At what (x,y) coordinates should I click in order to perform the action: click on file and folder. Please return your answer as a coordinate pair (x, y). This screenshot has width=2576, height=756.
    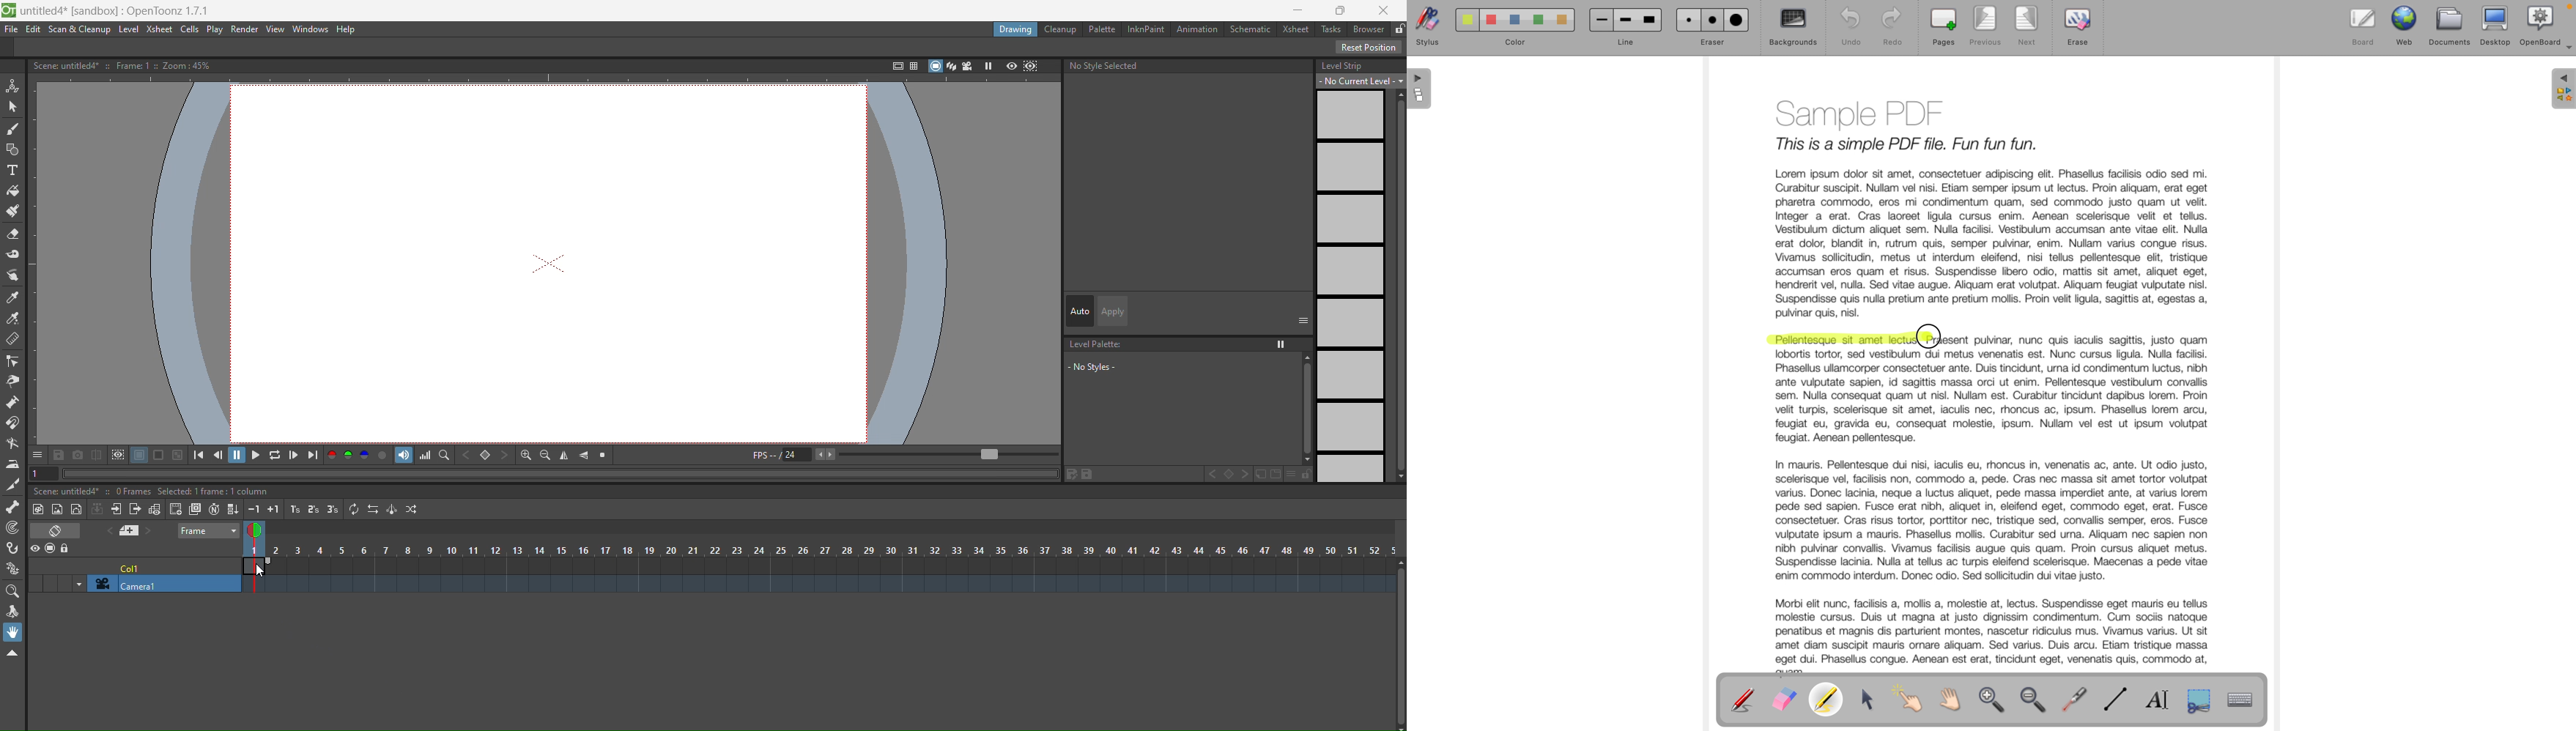
    Looking at the image, I should click on (1268, 474).